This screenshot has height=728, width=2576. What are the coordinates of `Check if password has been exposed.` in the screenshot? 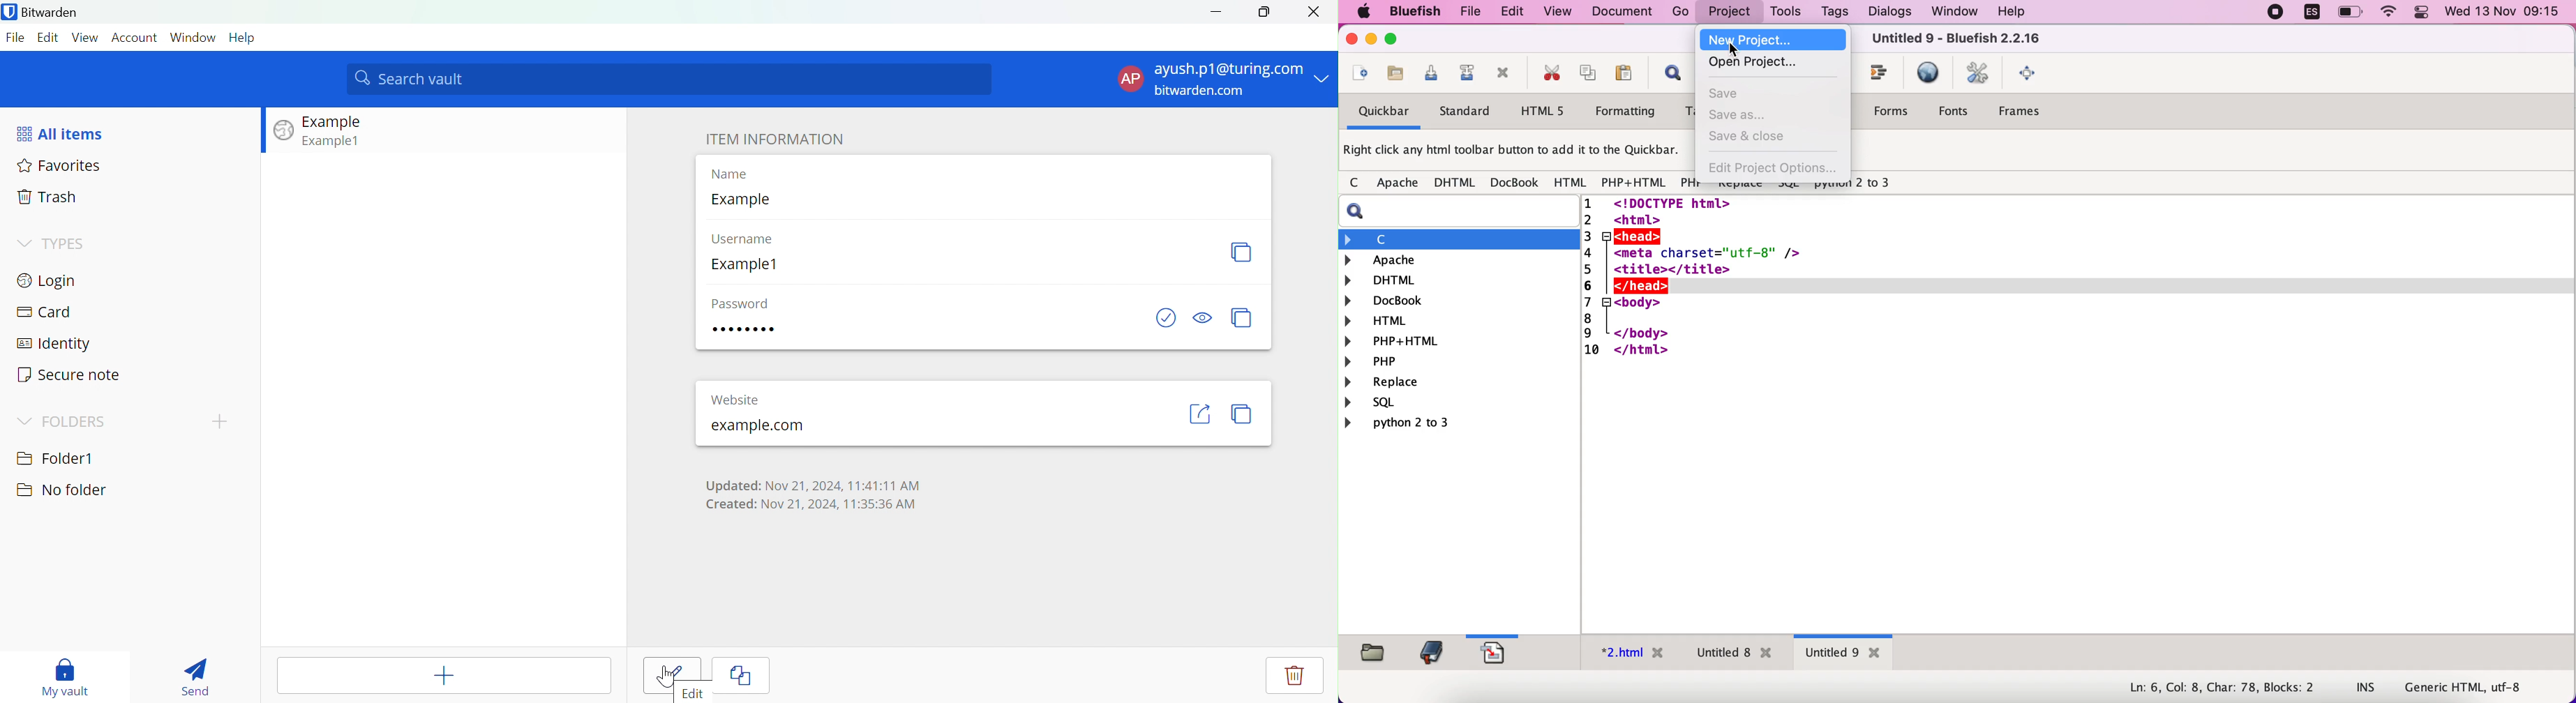 It's located at (1165, 318).